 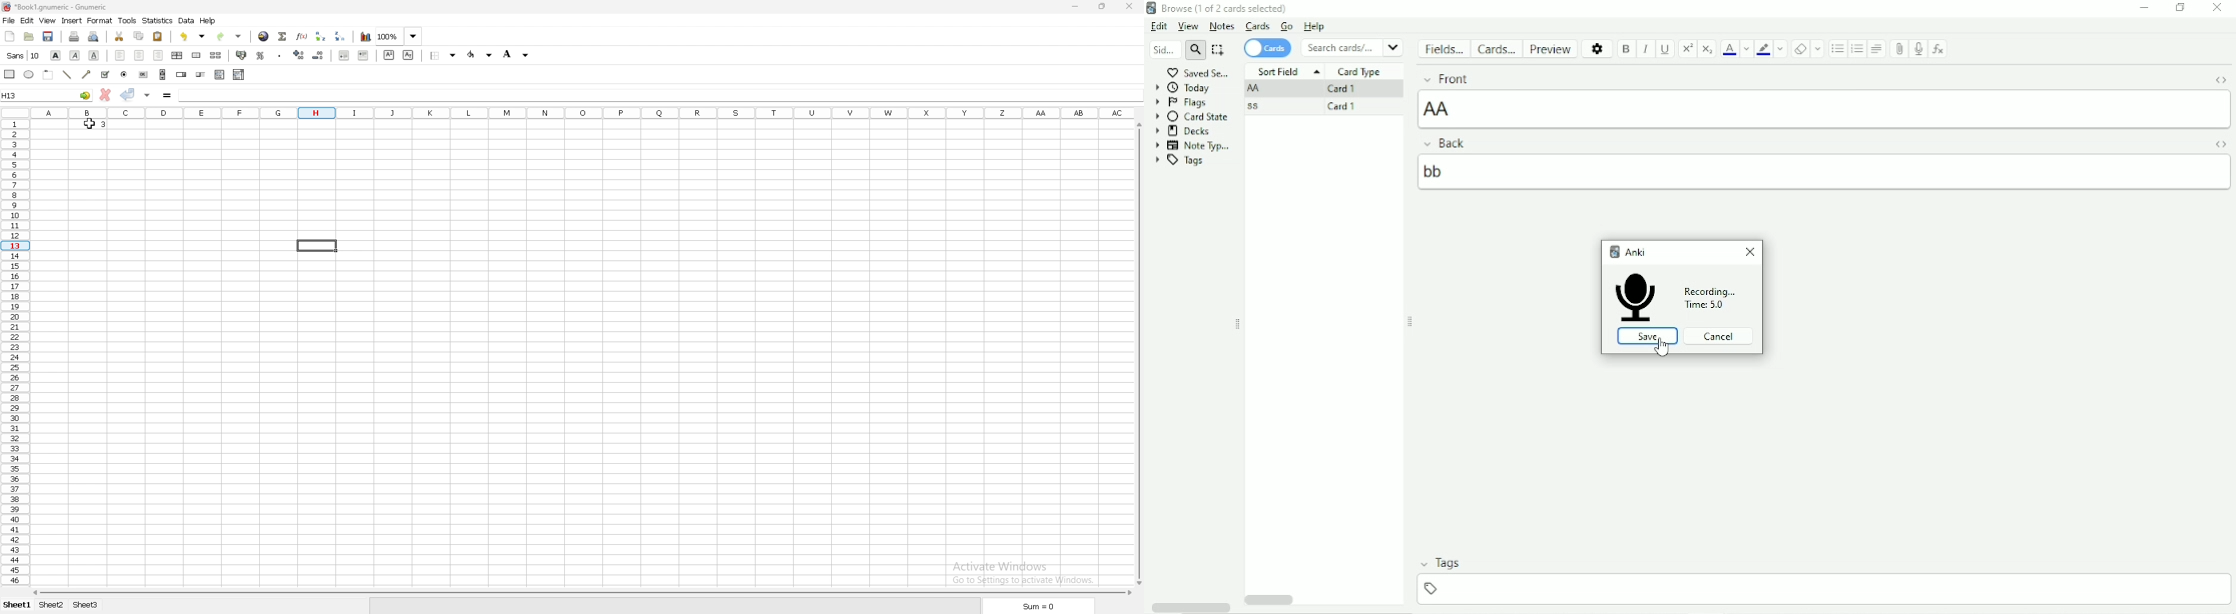 I want to click on Resize, so click(x=1411, y=322).